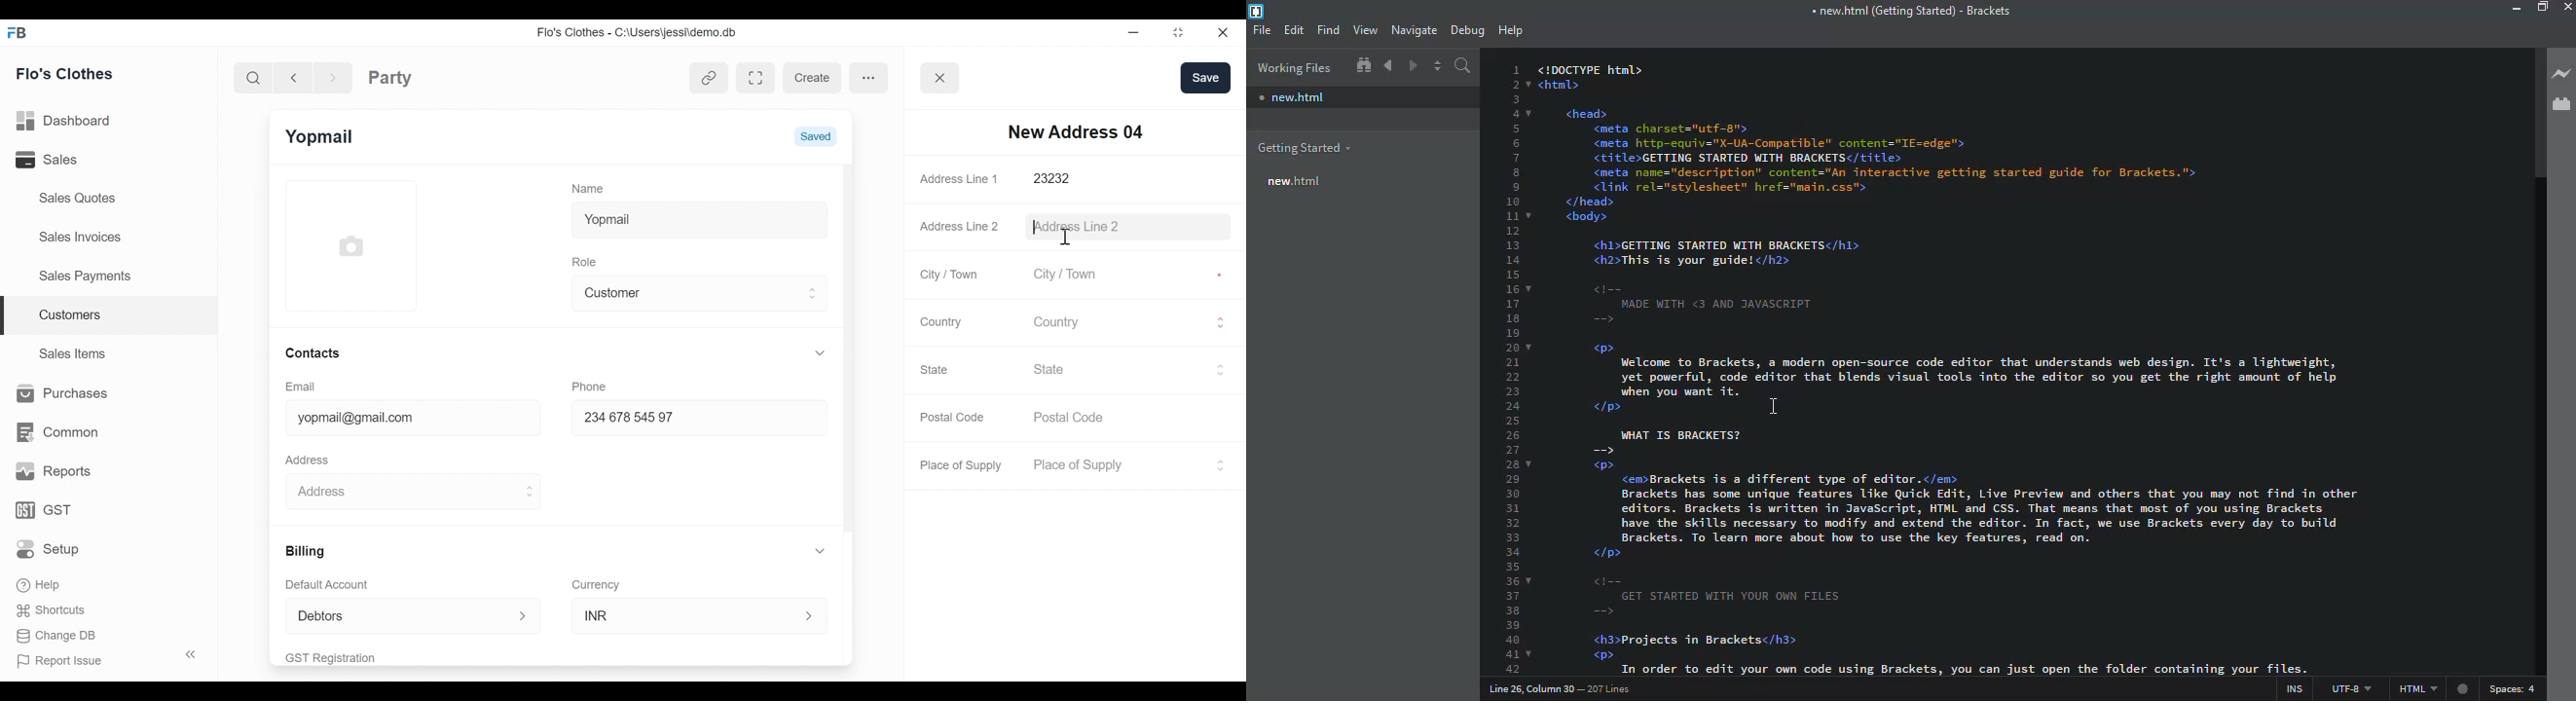 This screenshot has height=728, width=2576. What do you see at coordinates (1390, 65) in the screenshot?
I see `navigate back` at bounding box center [1390, 65].